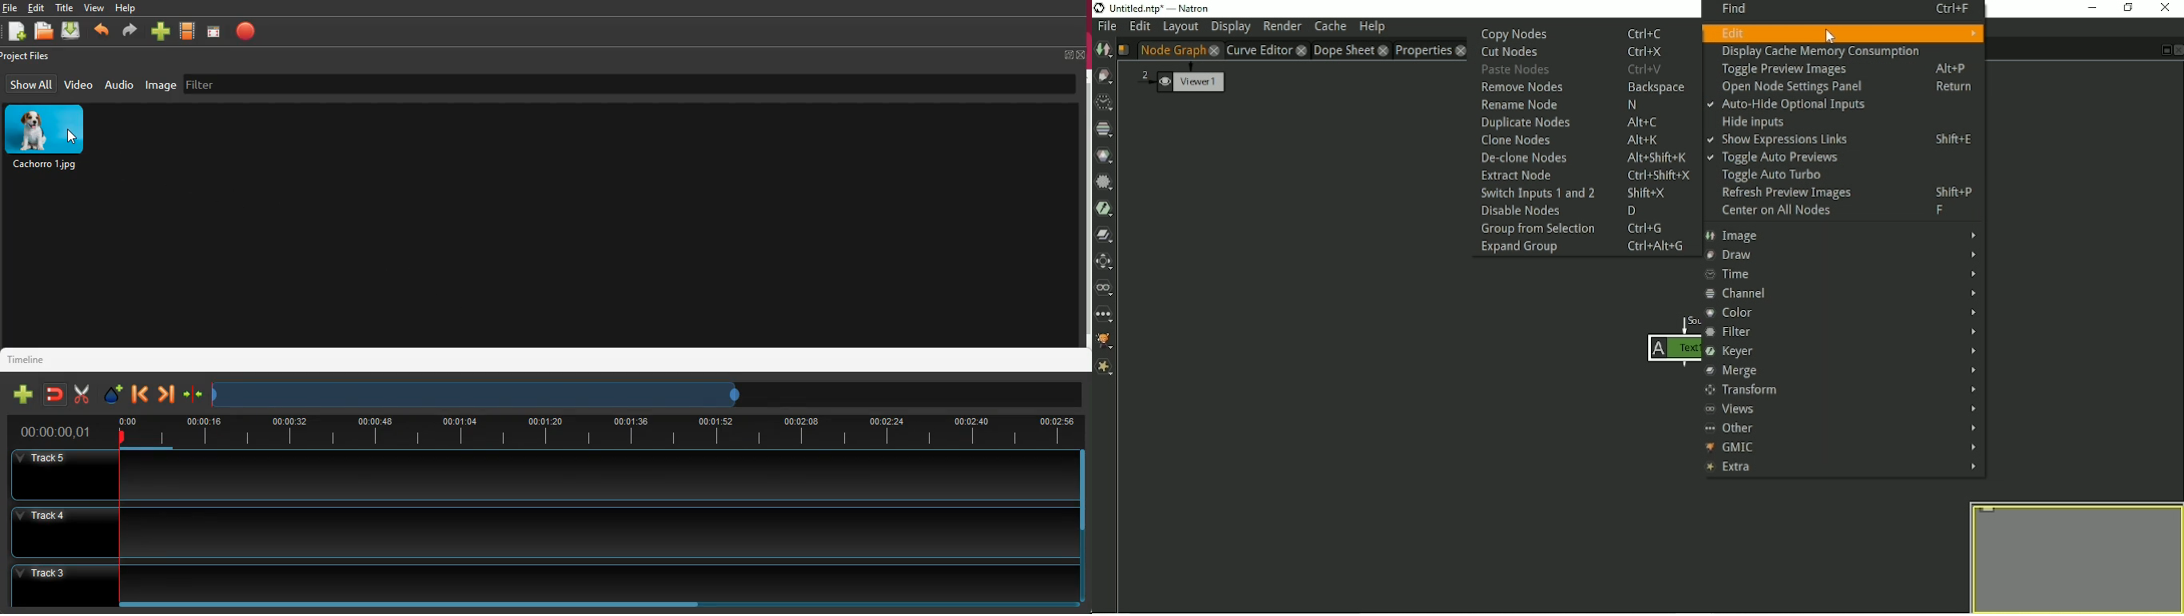 This screenshot has height=616, width=2184. What do you see at coordinates (1084, 490) in the screenshot?
I see `vertical scroll bar` at bounding box center [1084, 490].